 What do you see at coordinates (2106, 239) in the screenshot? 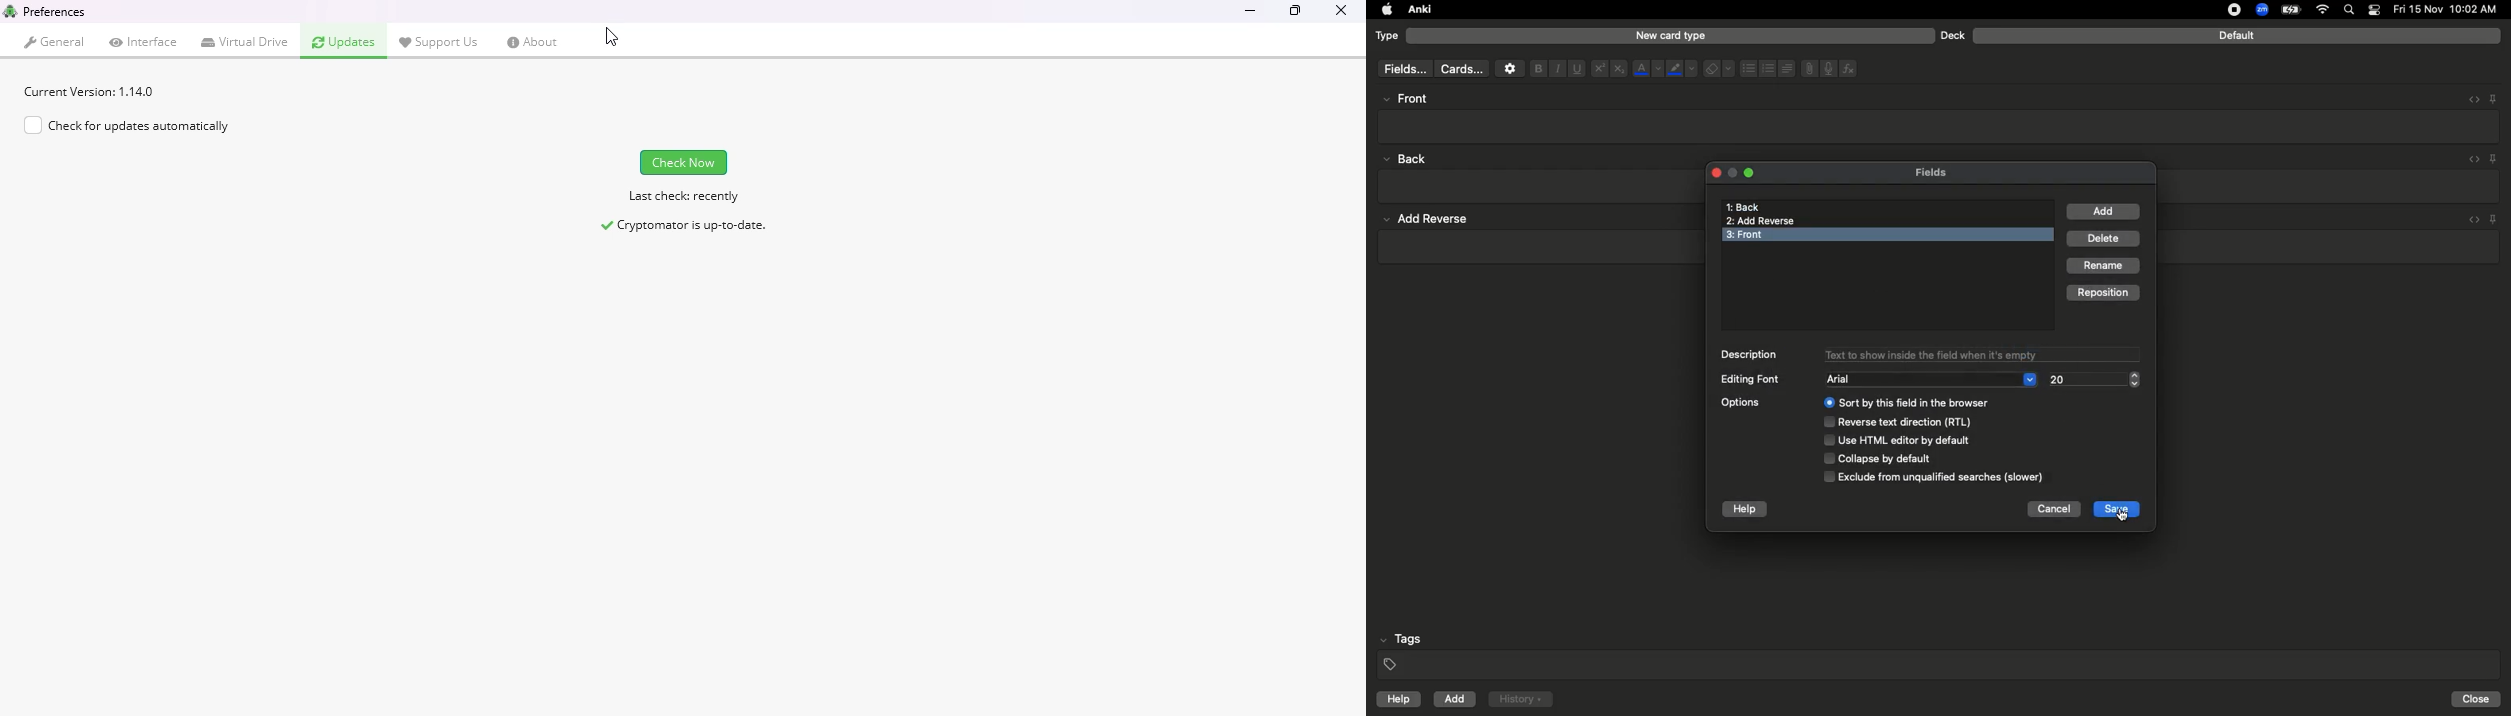
I see `Delete` at bounding box center [2106, 239].